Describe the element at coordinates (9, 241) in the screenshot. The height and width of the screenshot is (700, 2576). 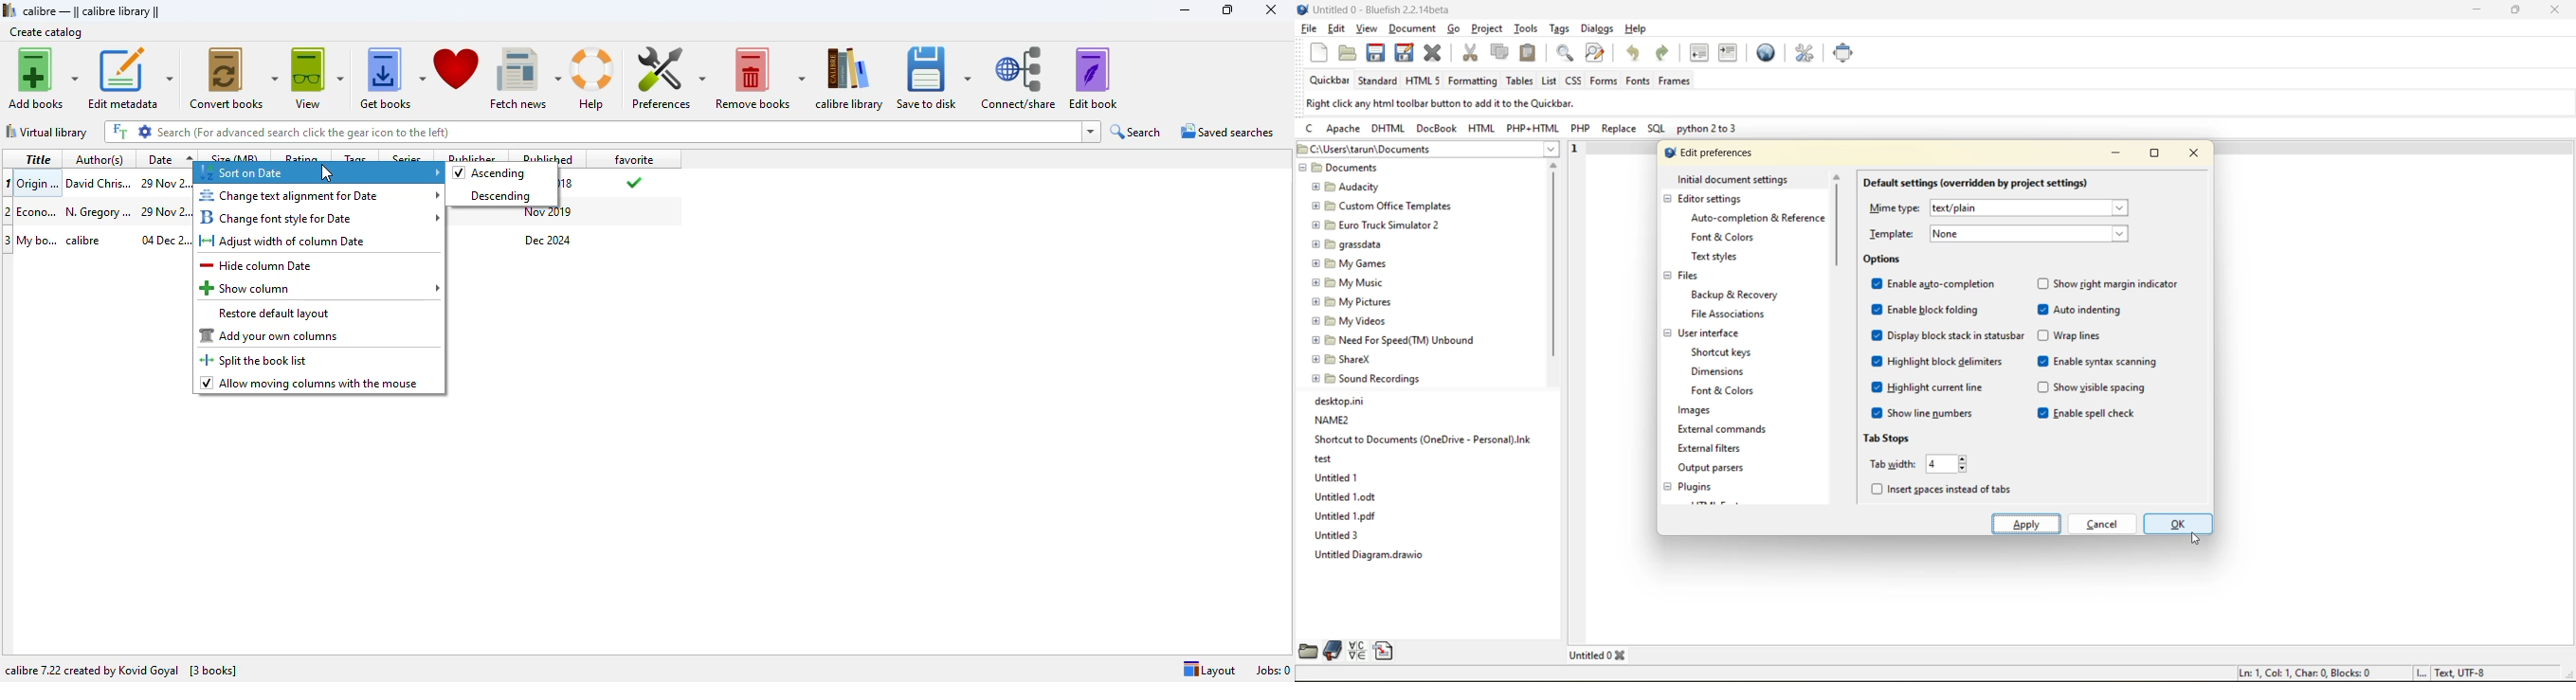
I see `3` at that location.